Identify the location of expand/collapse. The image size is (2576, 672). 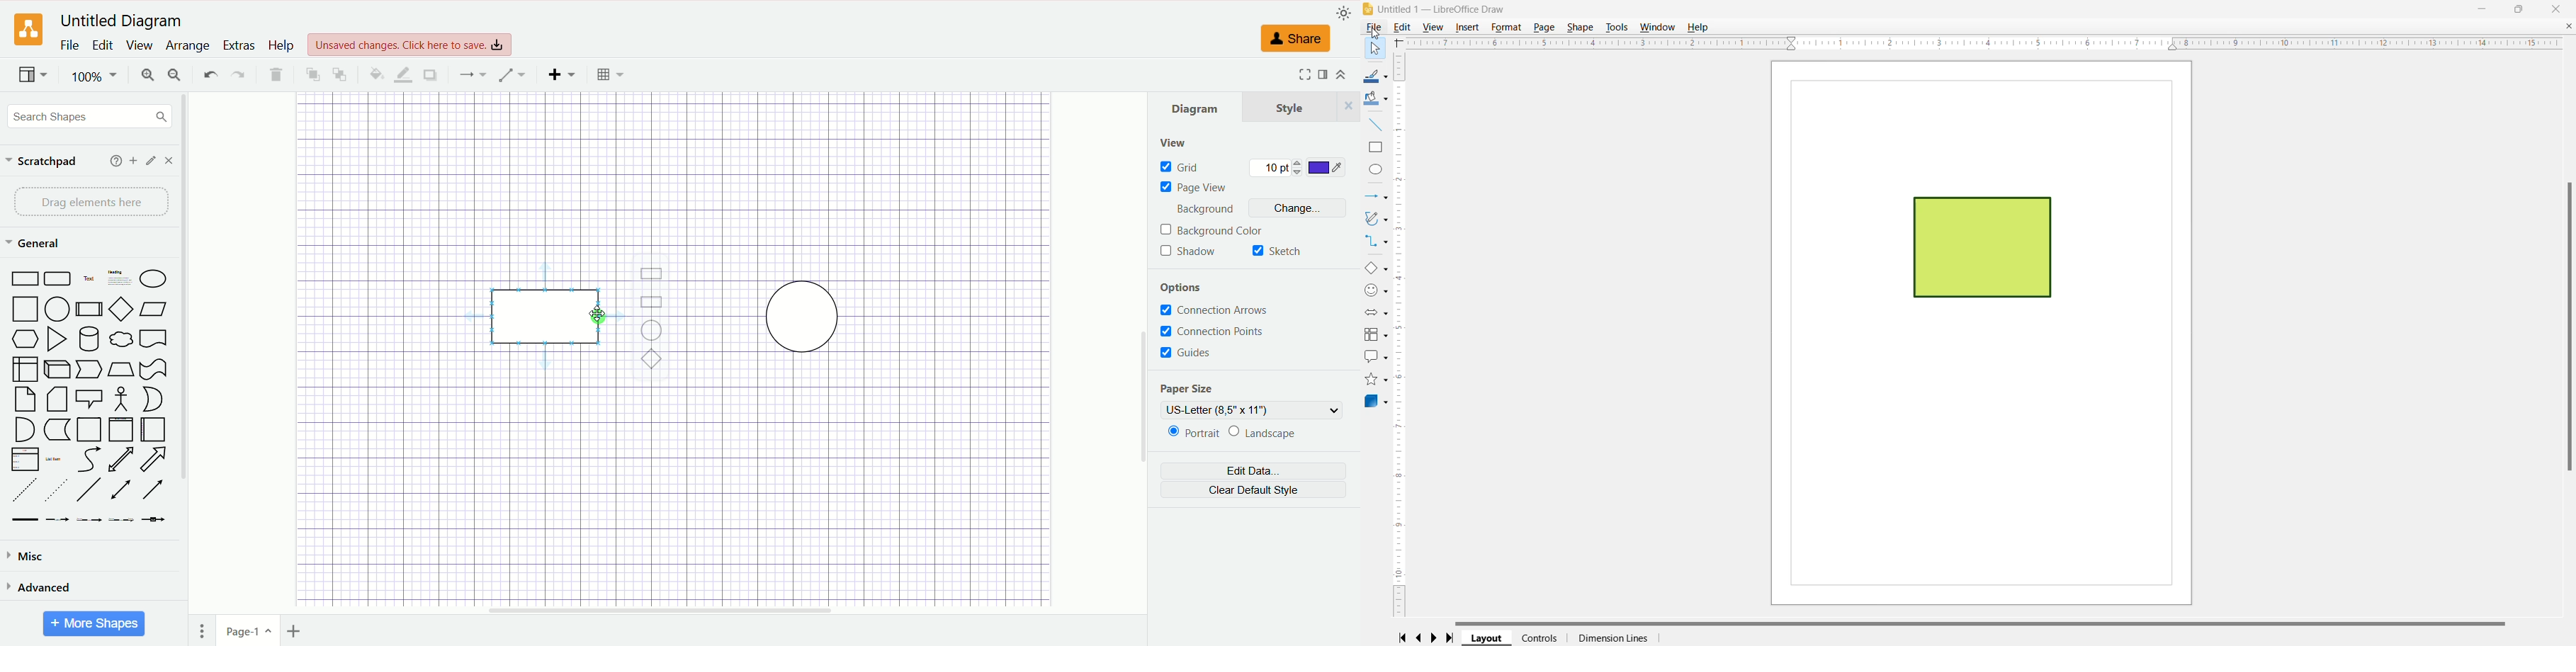
(1341, 74).